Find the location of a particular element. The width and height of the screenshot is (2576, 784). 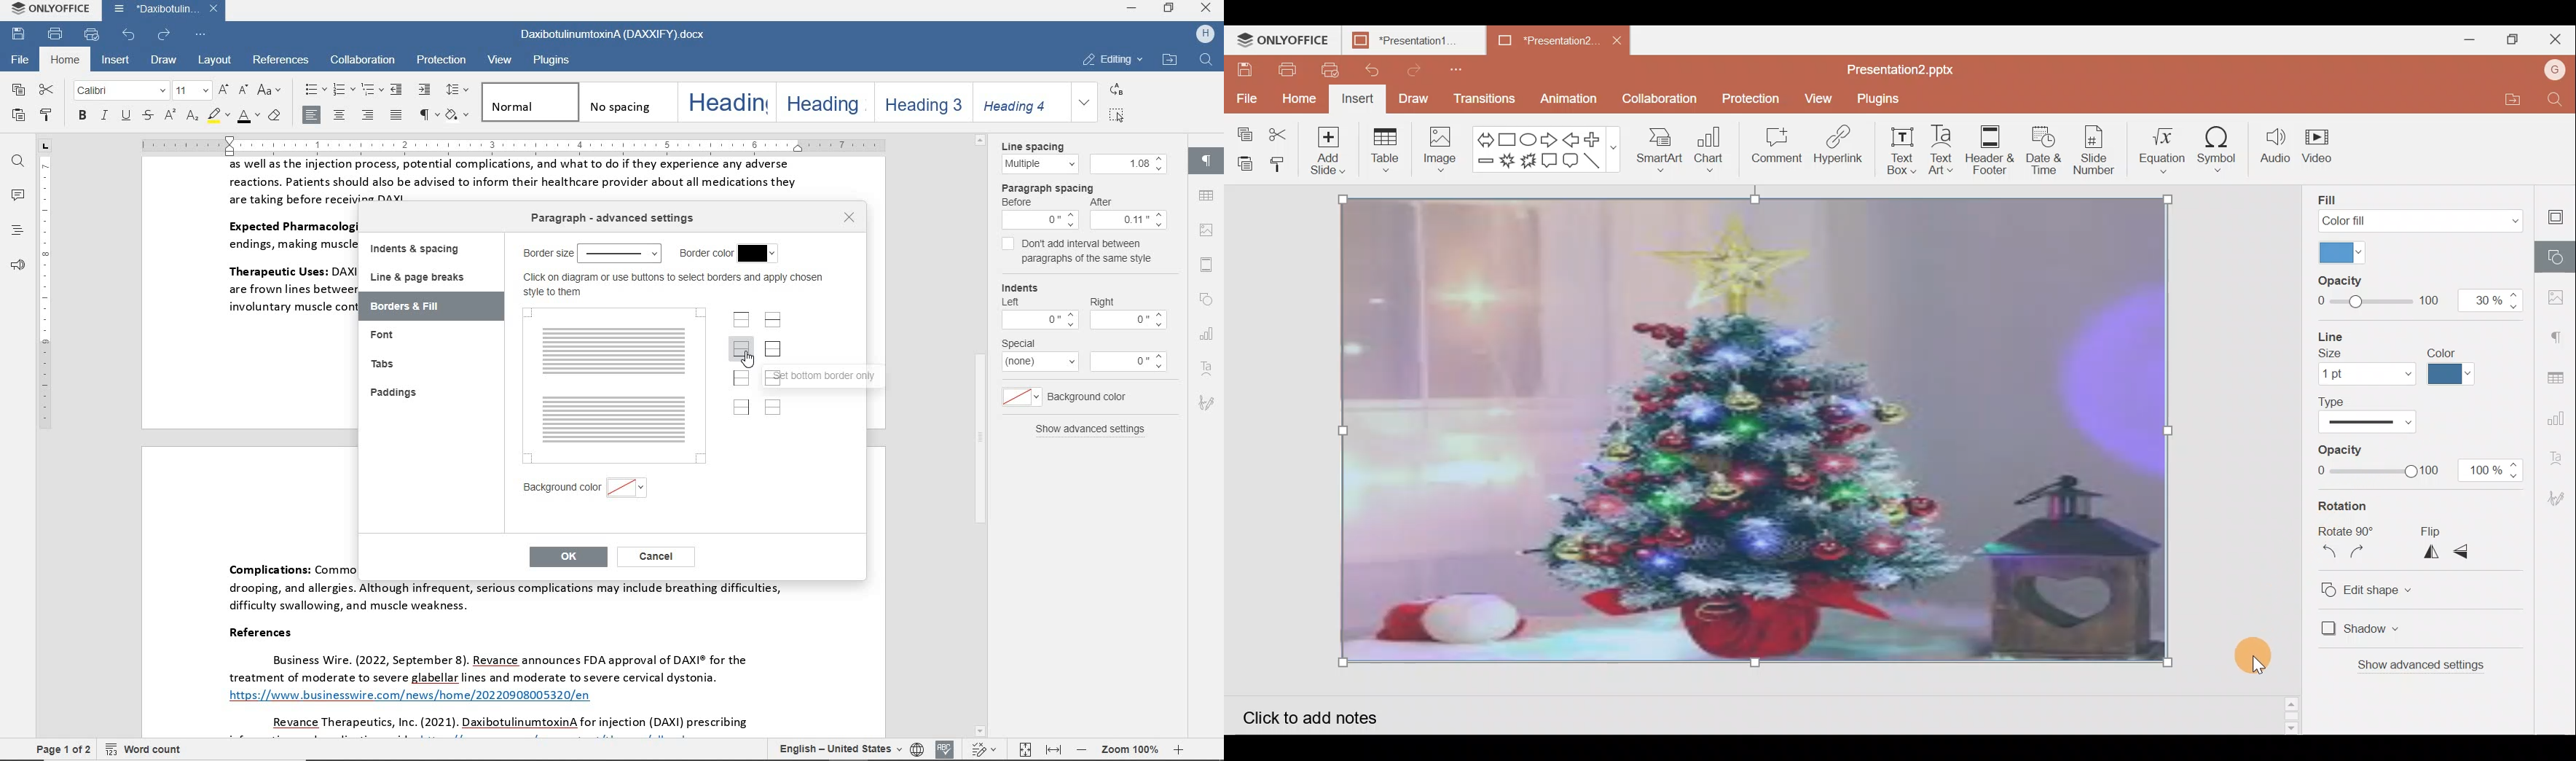

Paragraph settings is located at coordinates (2562, 332).